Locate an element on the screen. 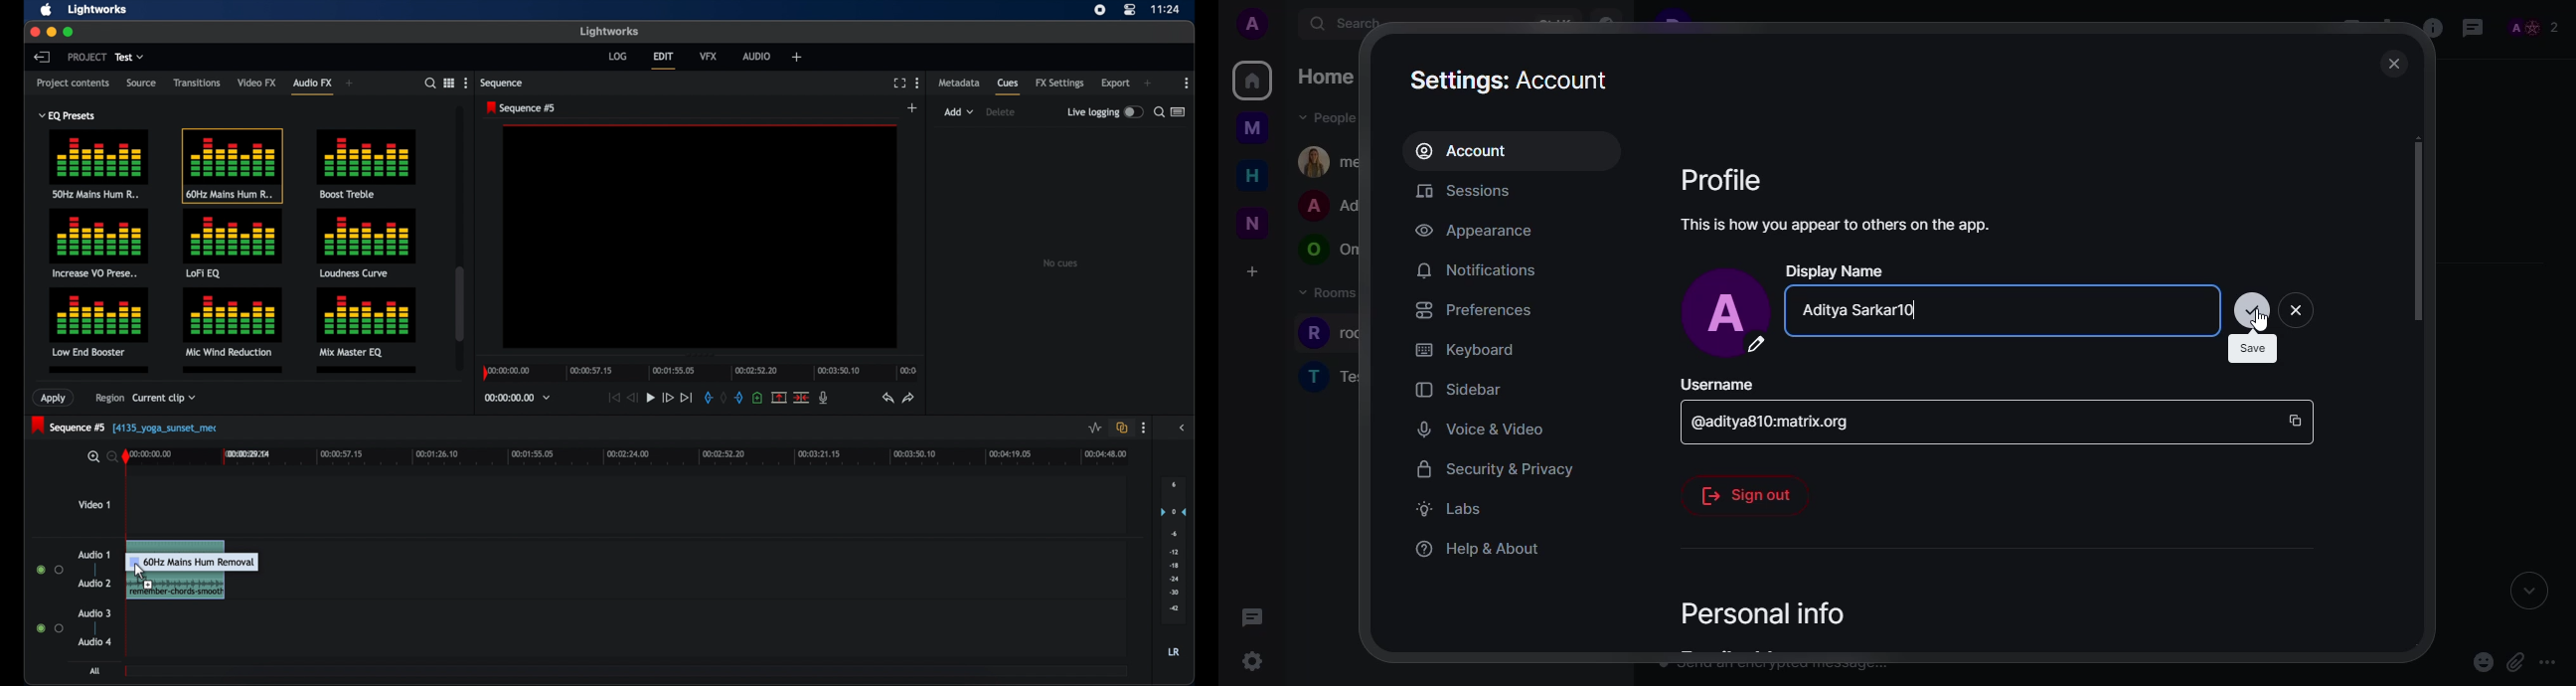 Image resolution: width=2576 pixels, height=700 pixels. test is located at coordinates (130, 57).